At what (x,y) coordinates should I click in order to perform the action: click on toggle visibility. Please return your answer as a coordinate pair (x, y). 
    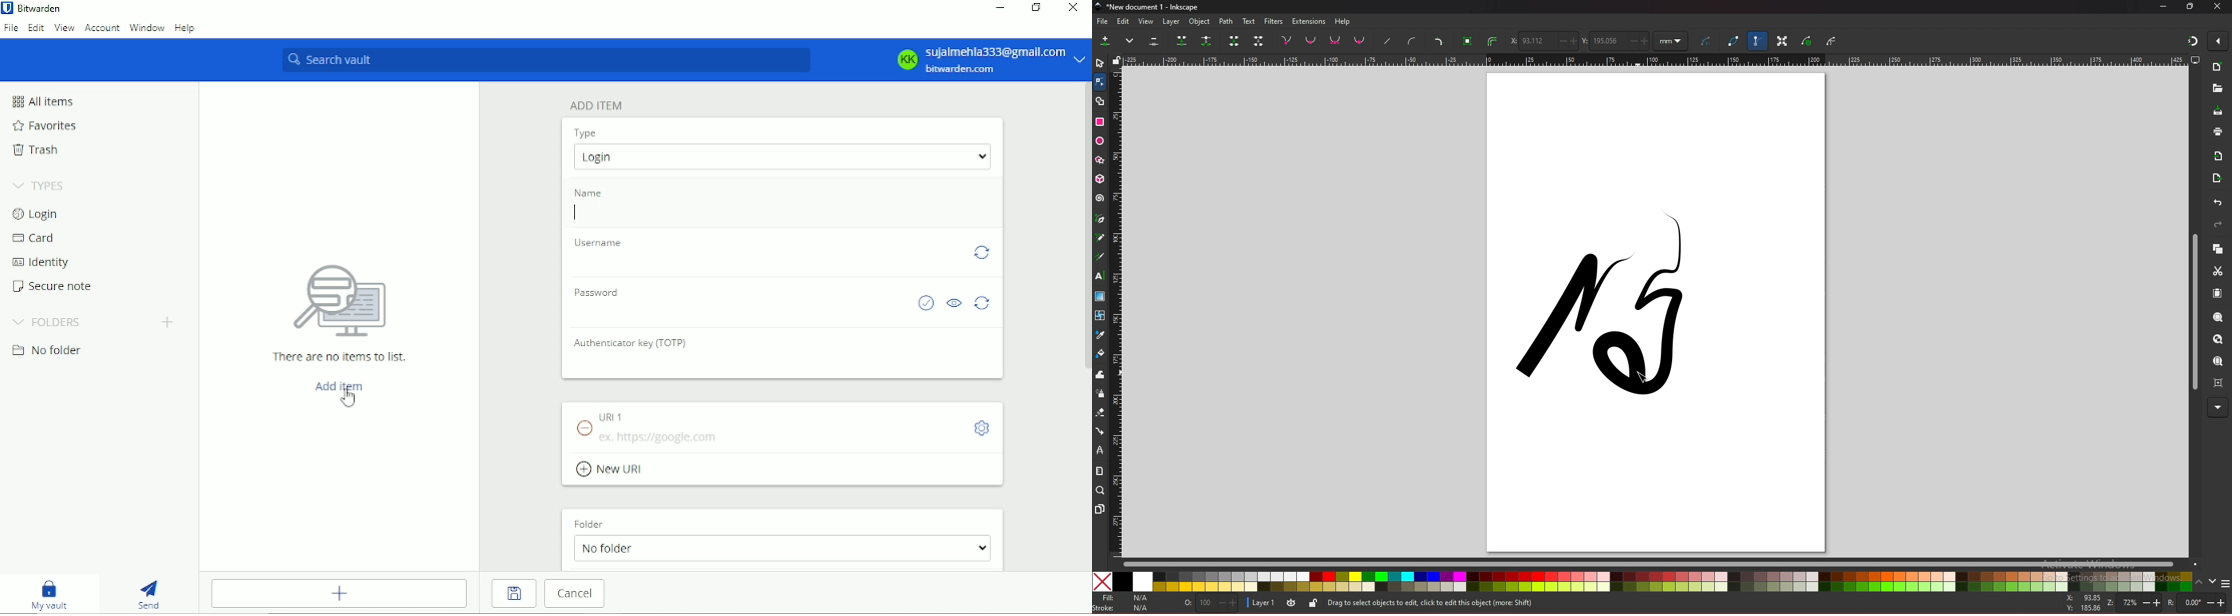
    Looking at the image, I should click on (1292, 602).